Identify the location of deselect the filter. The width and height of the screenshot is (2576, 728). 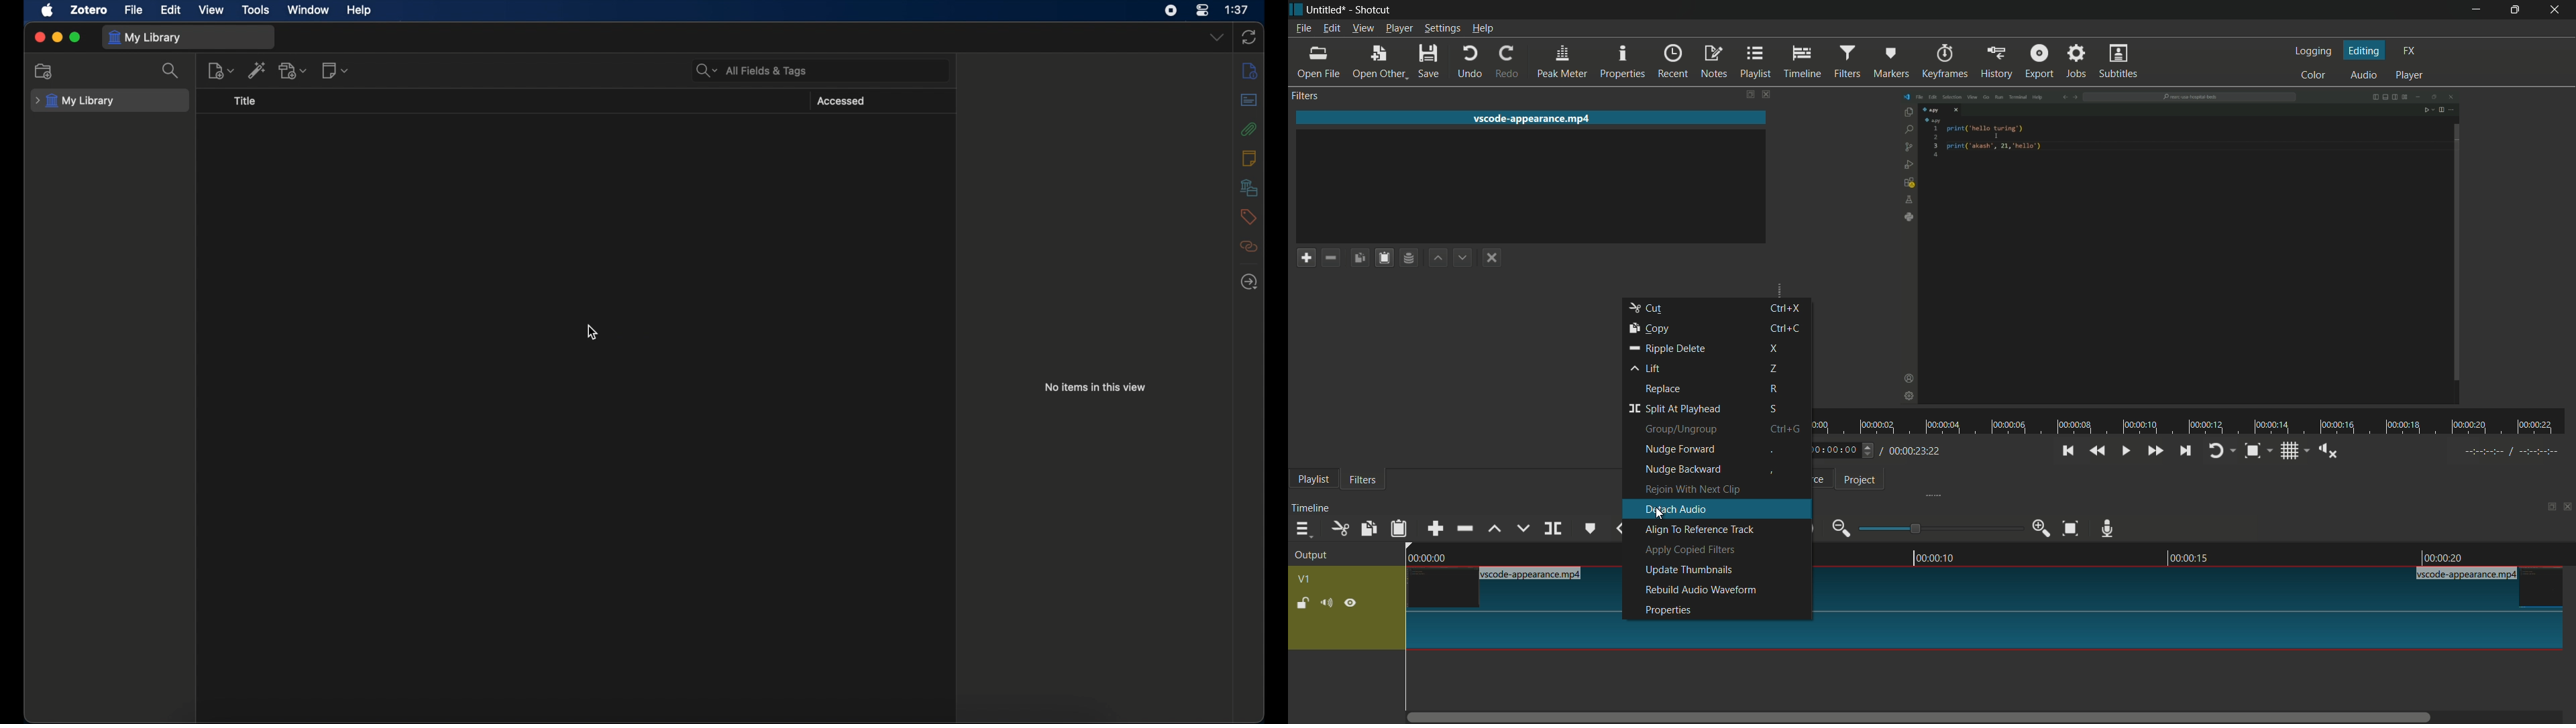
(1492, 258).